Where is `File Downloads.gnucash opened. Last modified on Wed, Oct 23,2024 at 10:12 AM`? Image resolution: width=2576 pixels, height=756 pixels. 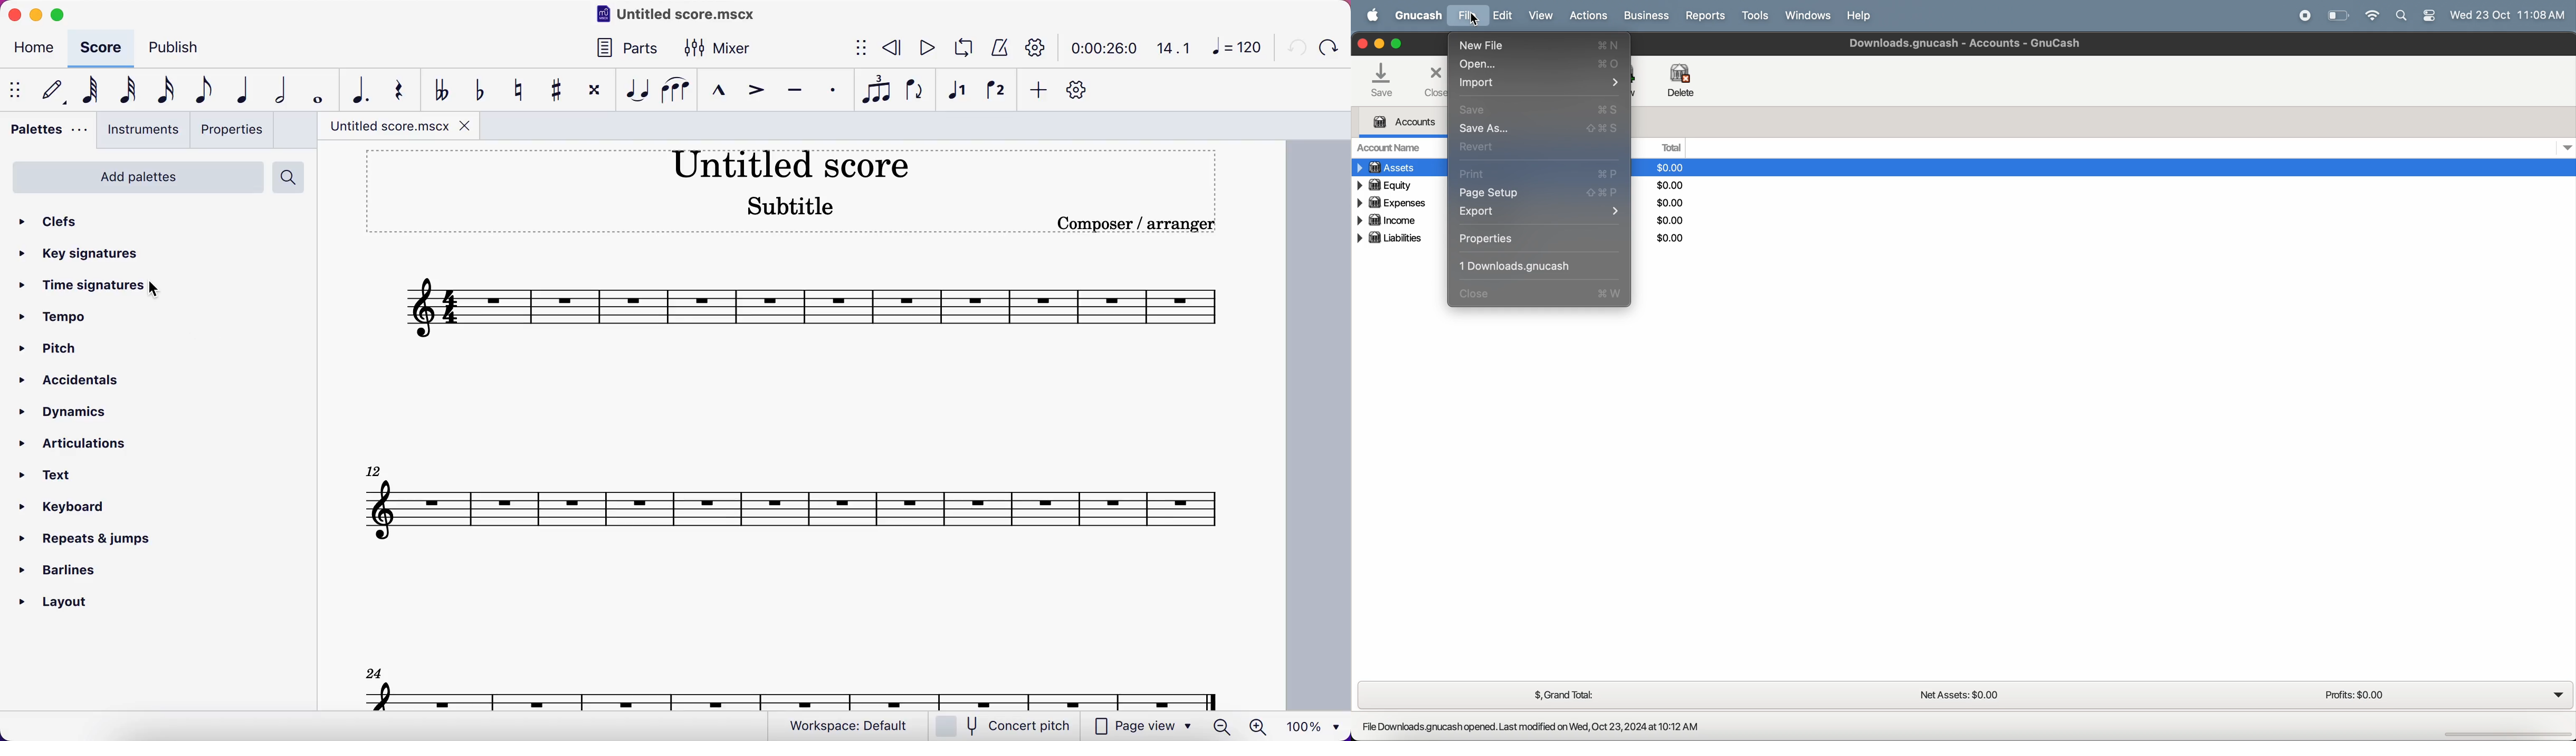
File Downloads.gnucash opened. Last modified on Wed, Oct 23,2024 at 10:12 AM is located at coordinates (1537, 725).